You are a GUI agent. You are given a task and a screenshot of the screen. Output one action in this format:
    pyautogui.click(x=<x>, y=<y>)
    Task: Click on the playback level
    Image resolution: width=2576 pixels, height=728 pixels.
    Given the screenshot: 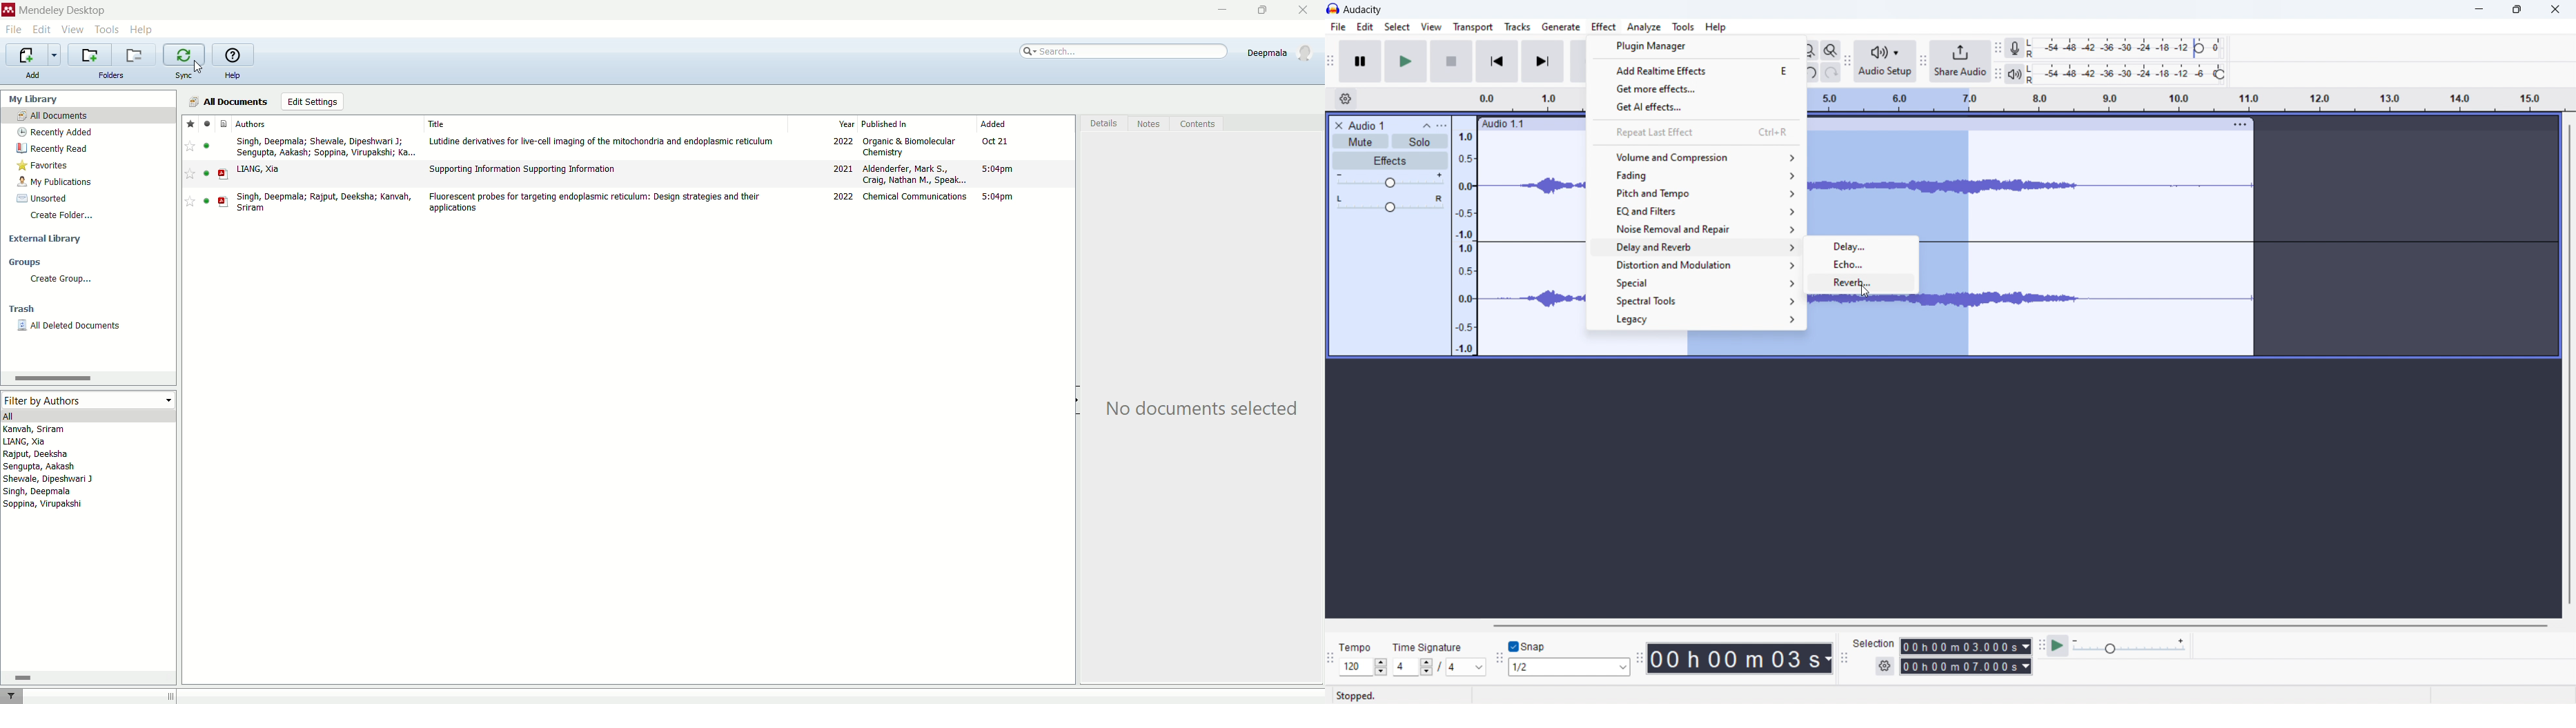 What is the action you would take?
    pyautogui.click(x=2128, y=74)
    